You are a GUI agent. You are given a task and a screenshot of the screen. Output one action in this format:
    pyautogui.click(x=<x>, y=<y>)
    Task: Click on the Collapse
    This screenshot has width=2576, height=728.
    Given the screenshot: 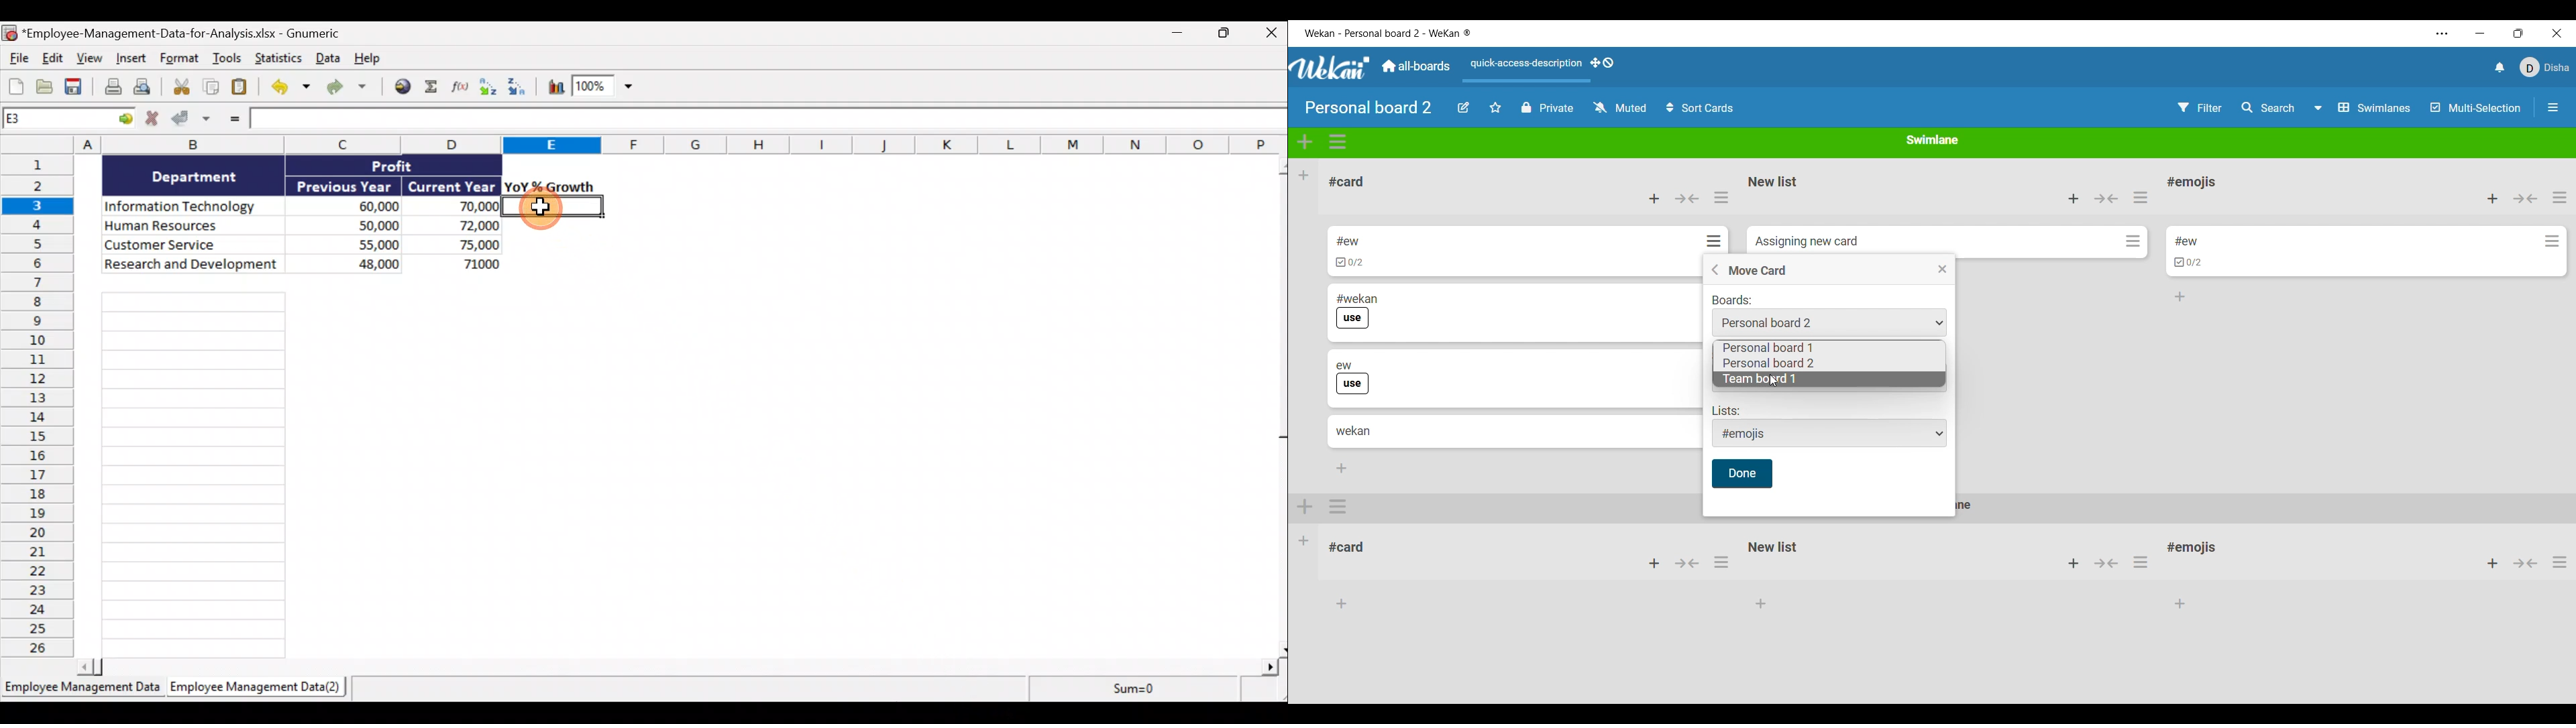 What is the action you would take?
    pyautogui.click(x=1686, y=198)
    